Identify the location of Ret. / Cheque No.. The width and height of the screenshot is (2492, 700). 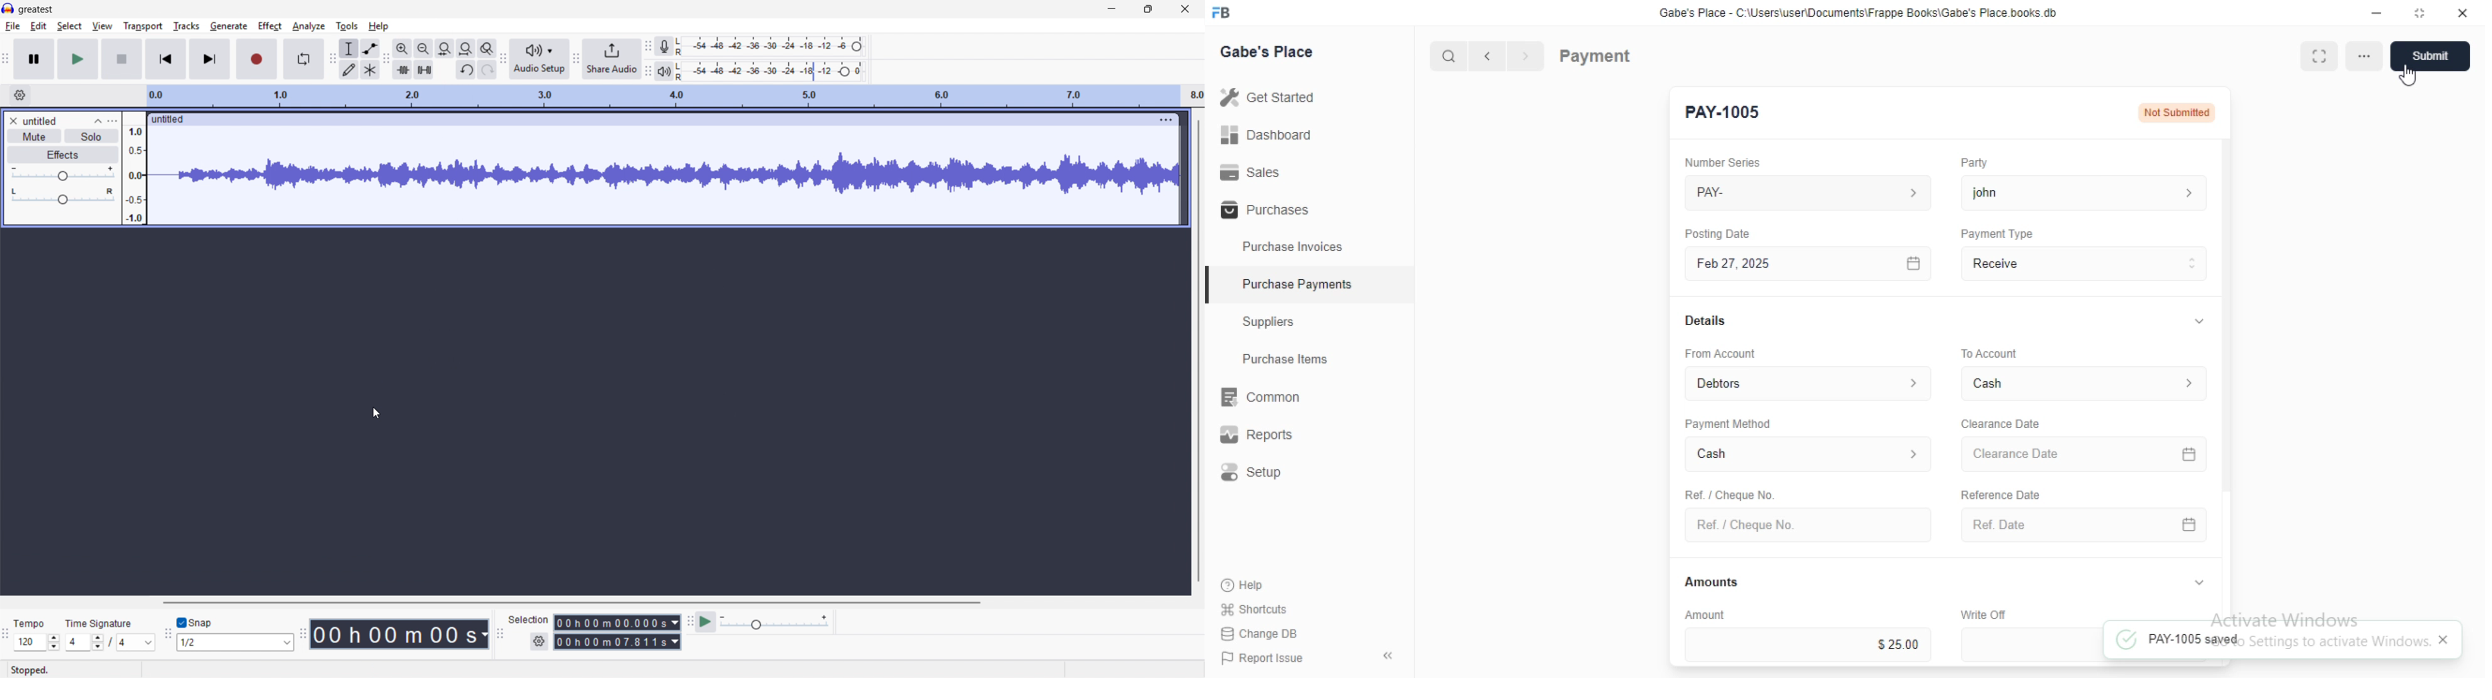
(1727, 493).